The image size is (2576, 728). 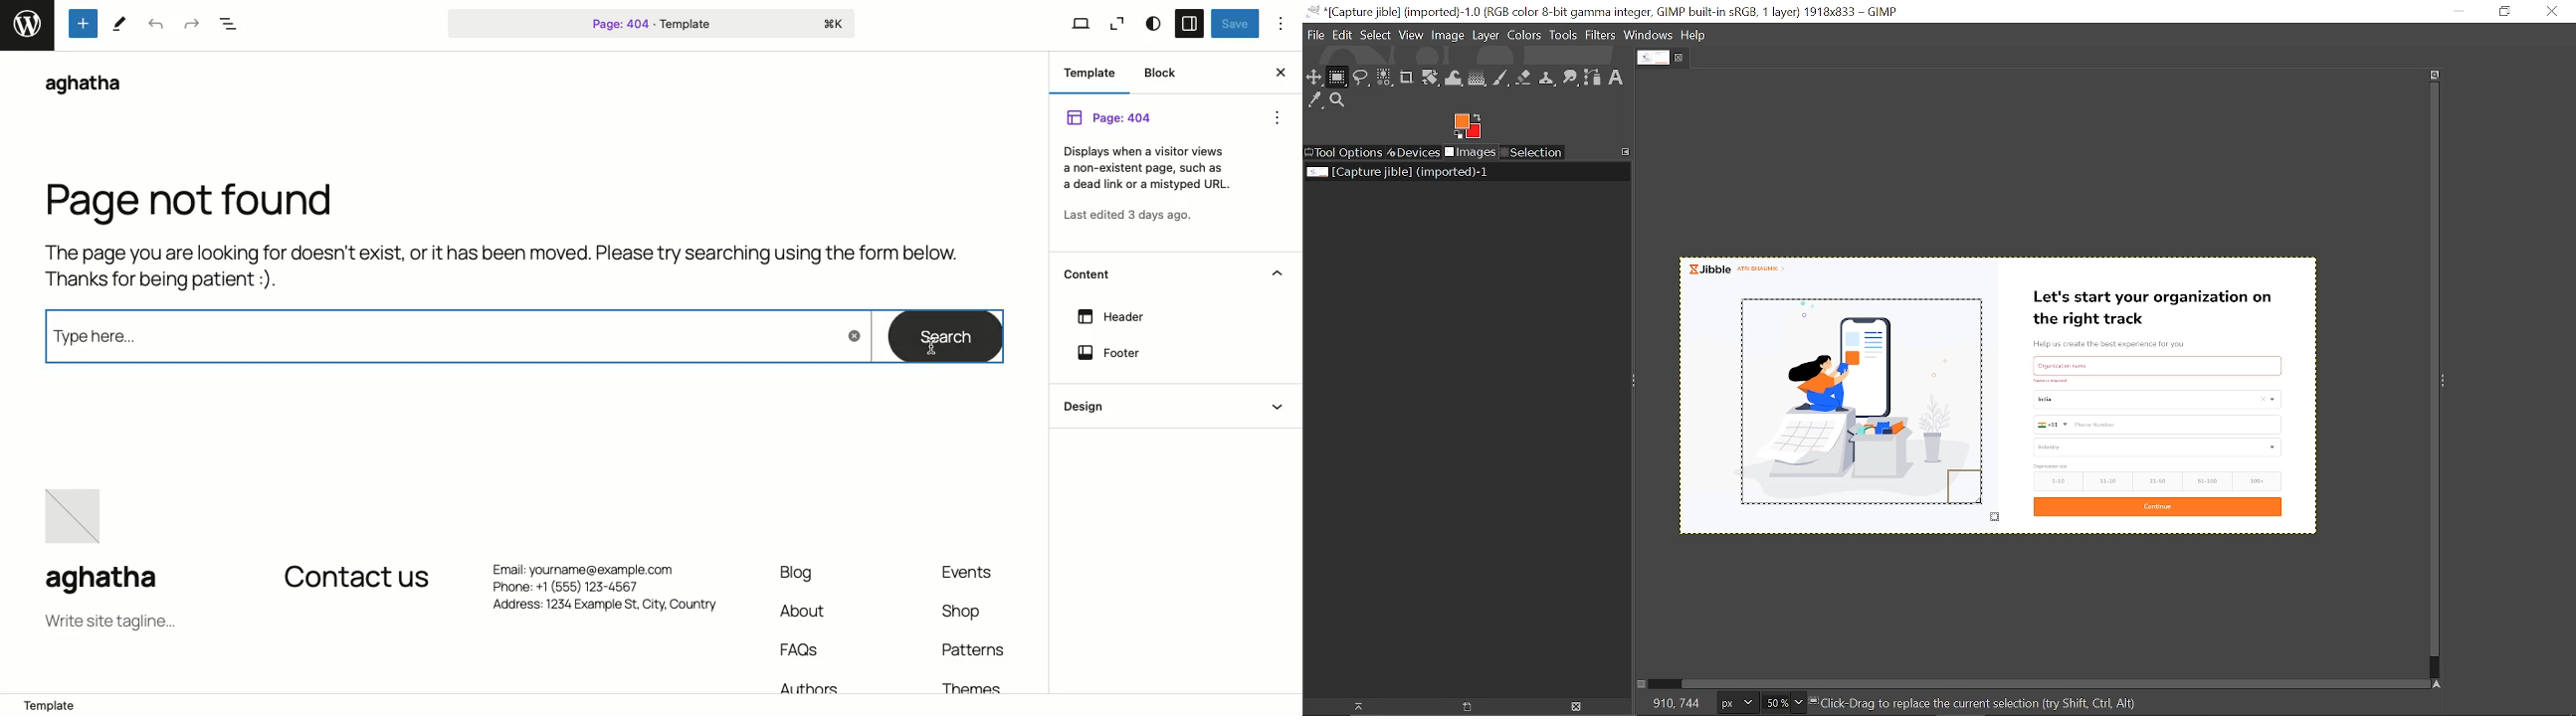 What do you see at coordinates (1236, 24) in the screenshot?
I see `Save` at bounding box center [1236, 24].